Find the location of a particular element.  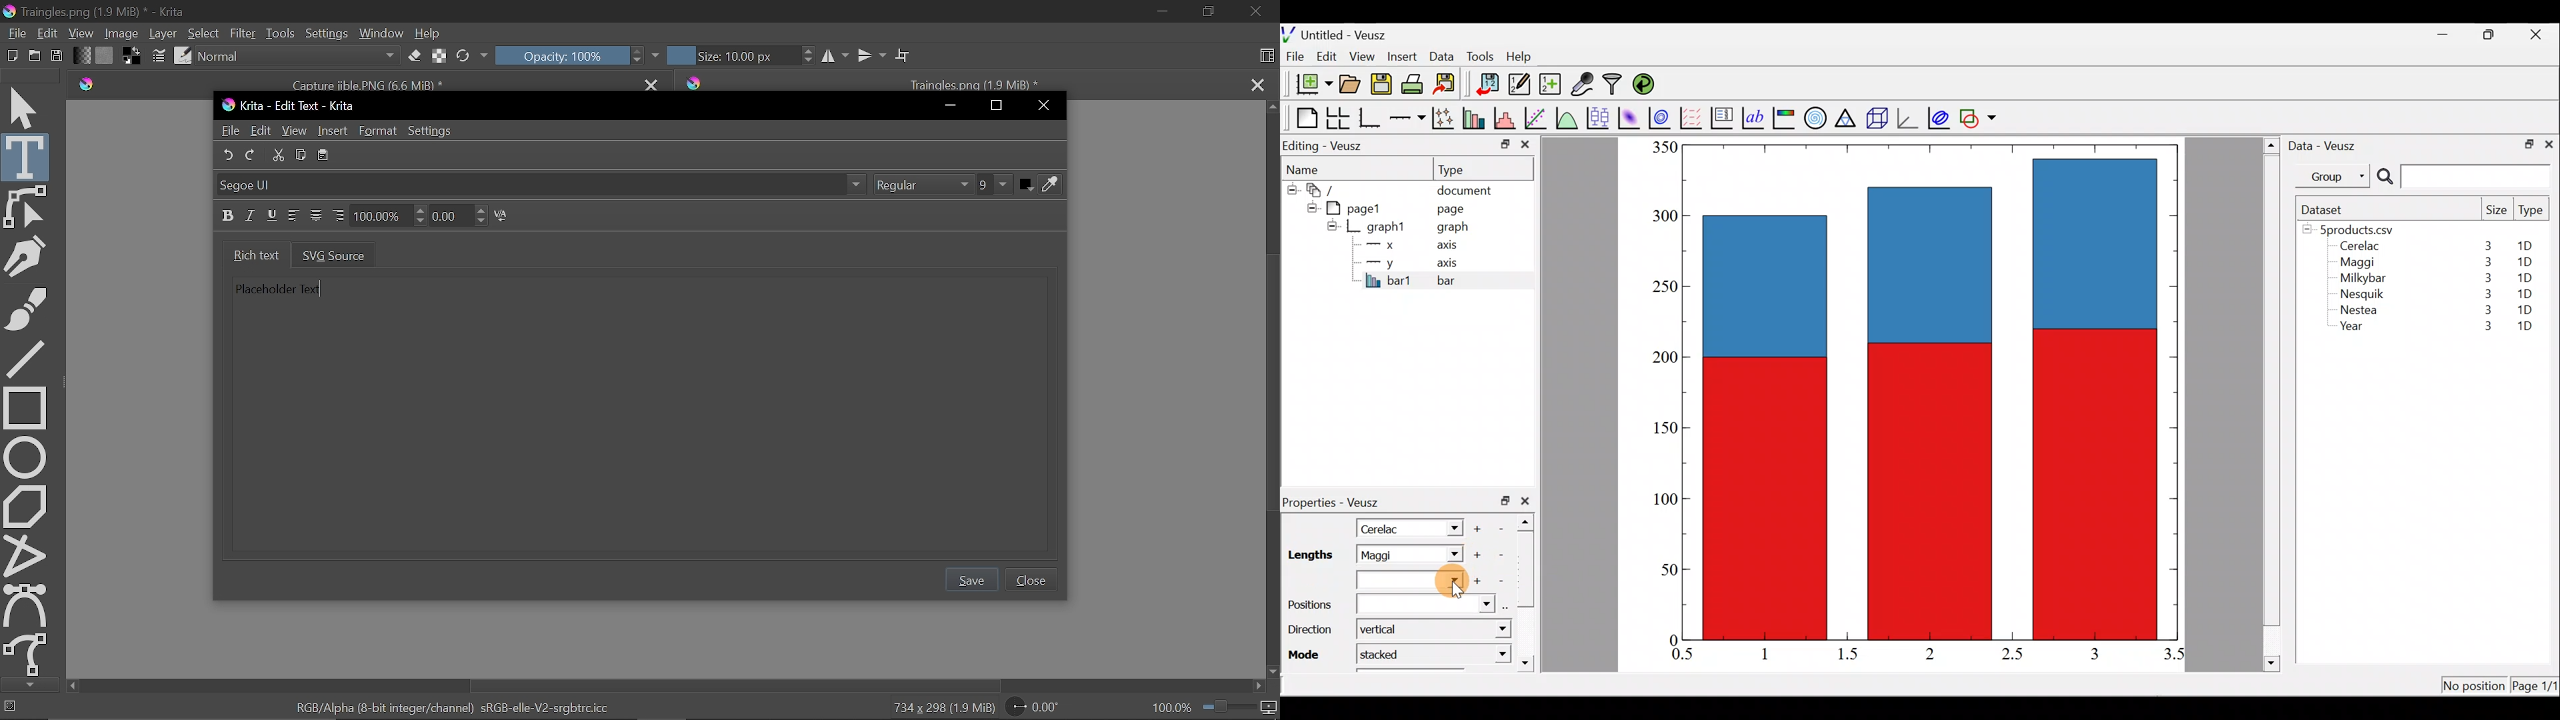

Text tool is located at coordinates (27, 157).